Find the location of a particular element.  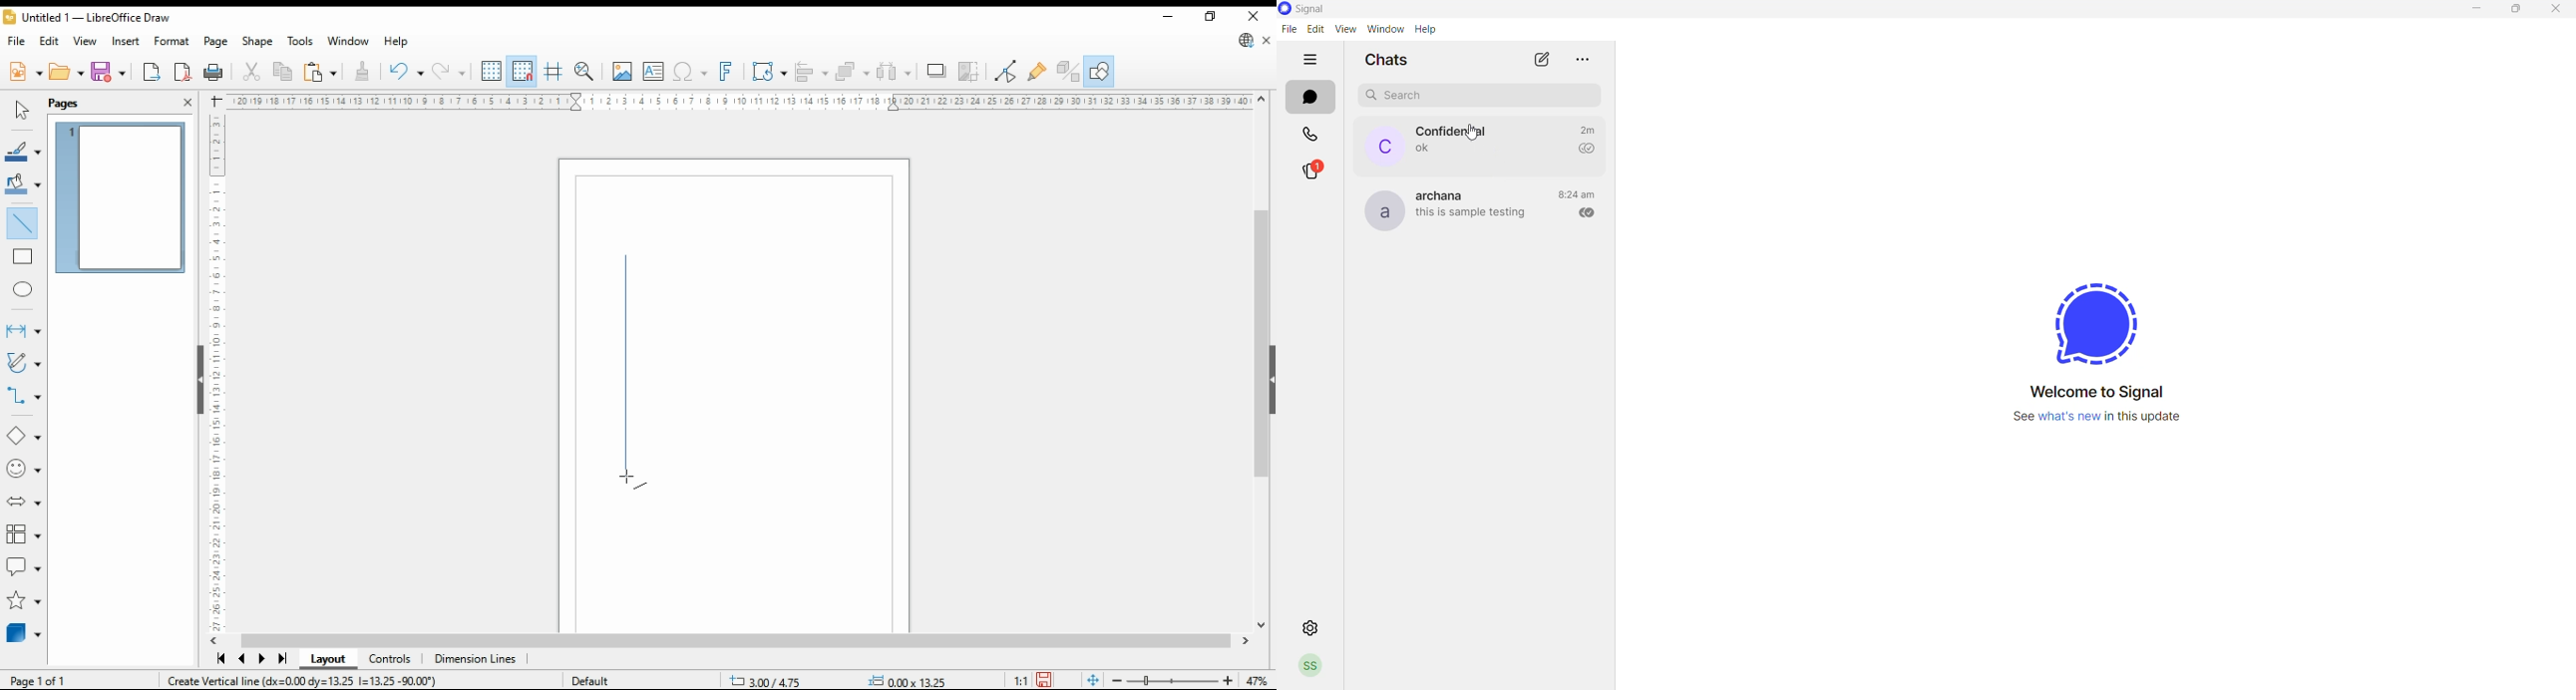

profile picture is located at coordinates (1376, 146).